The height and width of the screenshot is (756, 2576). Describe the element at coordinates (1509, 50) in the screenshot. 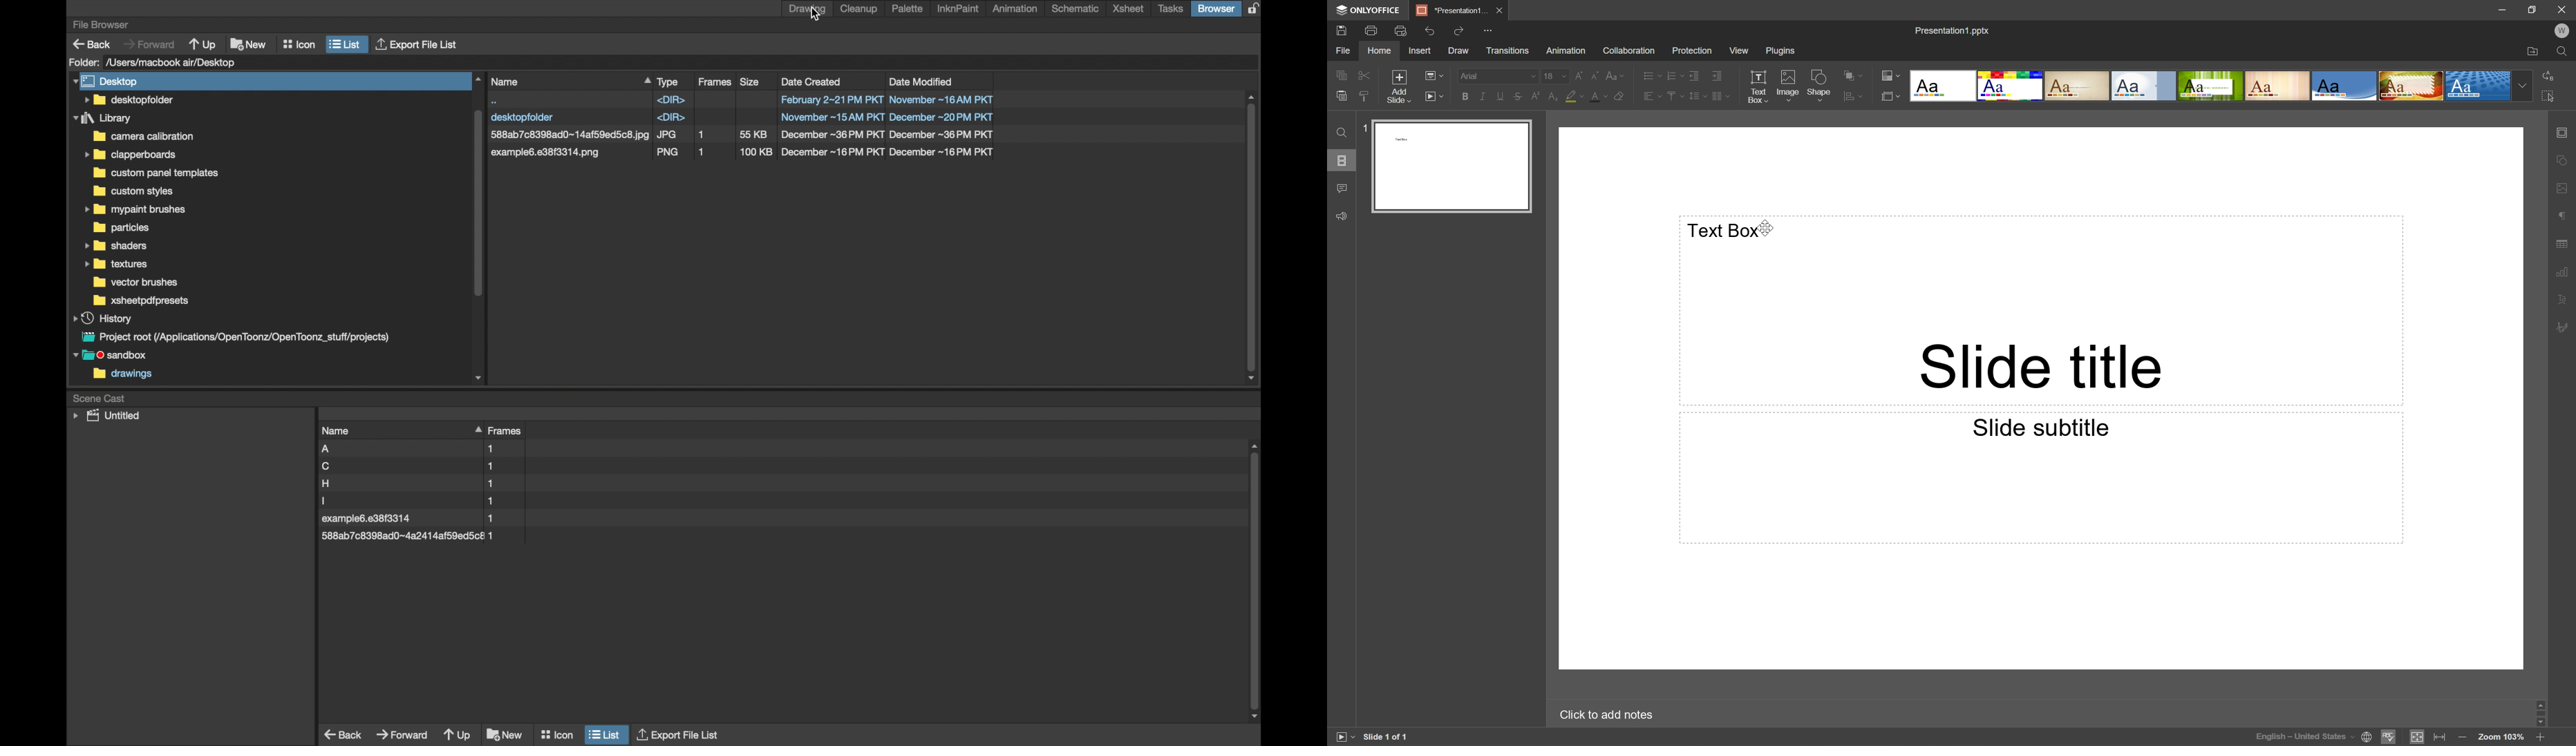

I see `Transitions` at that location.